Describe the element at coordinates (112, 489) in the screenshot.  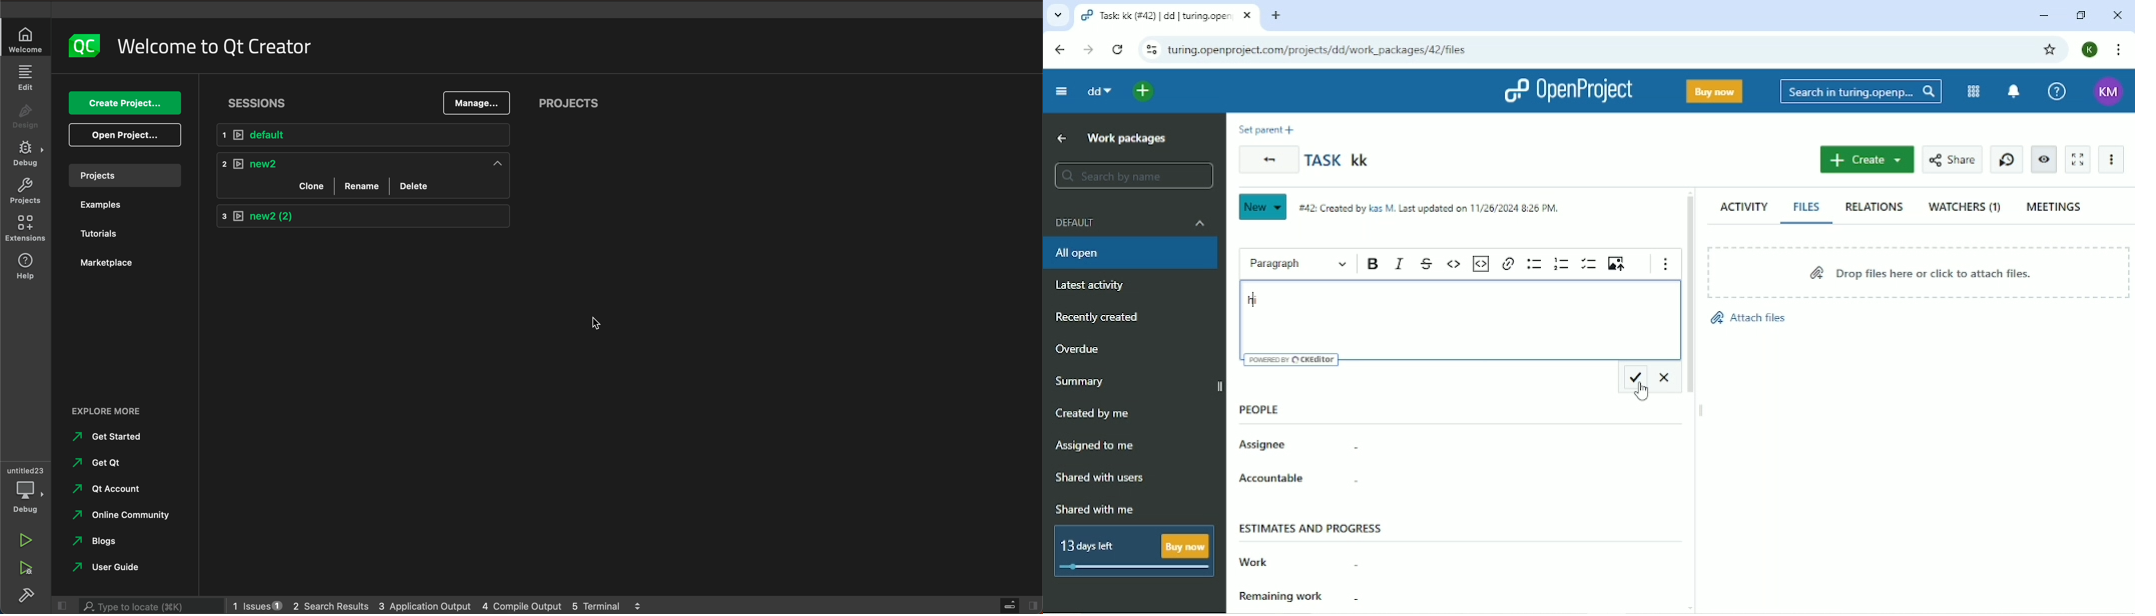
I see `qt account` at that location.